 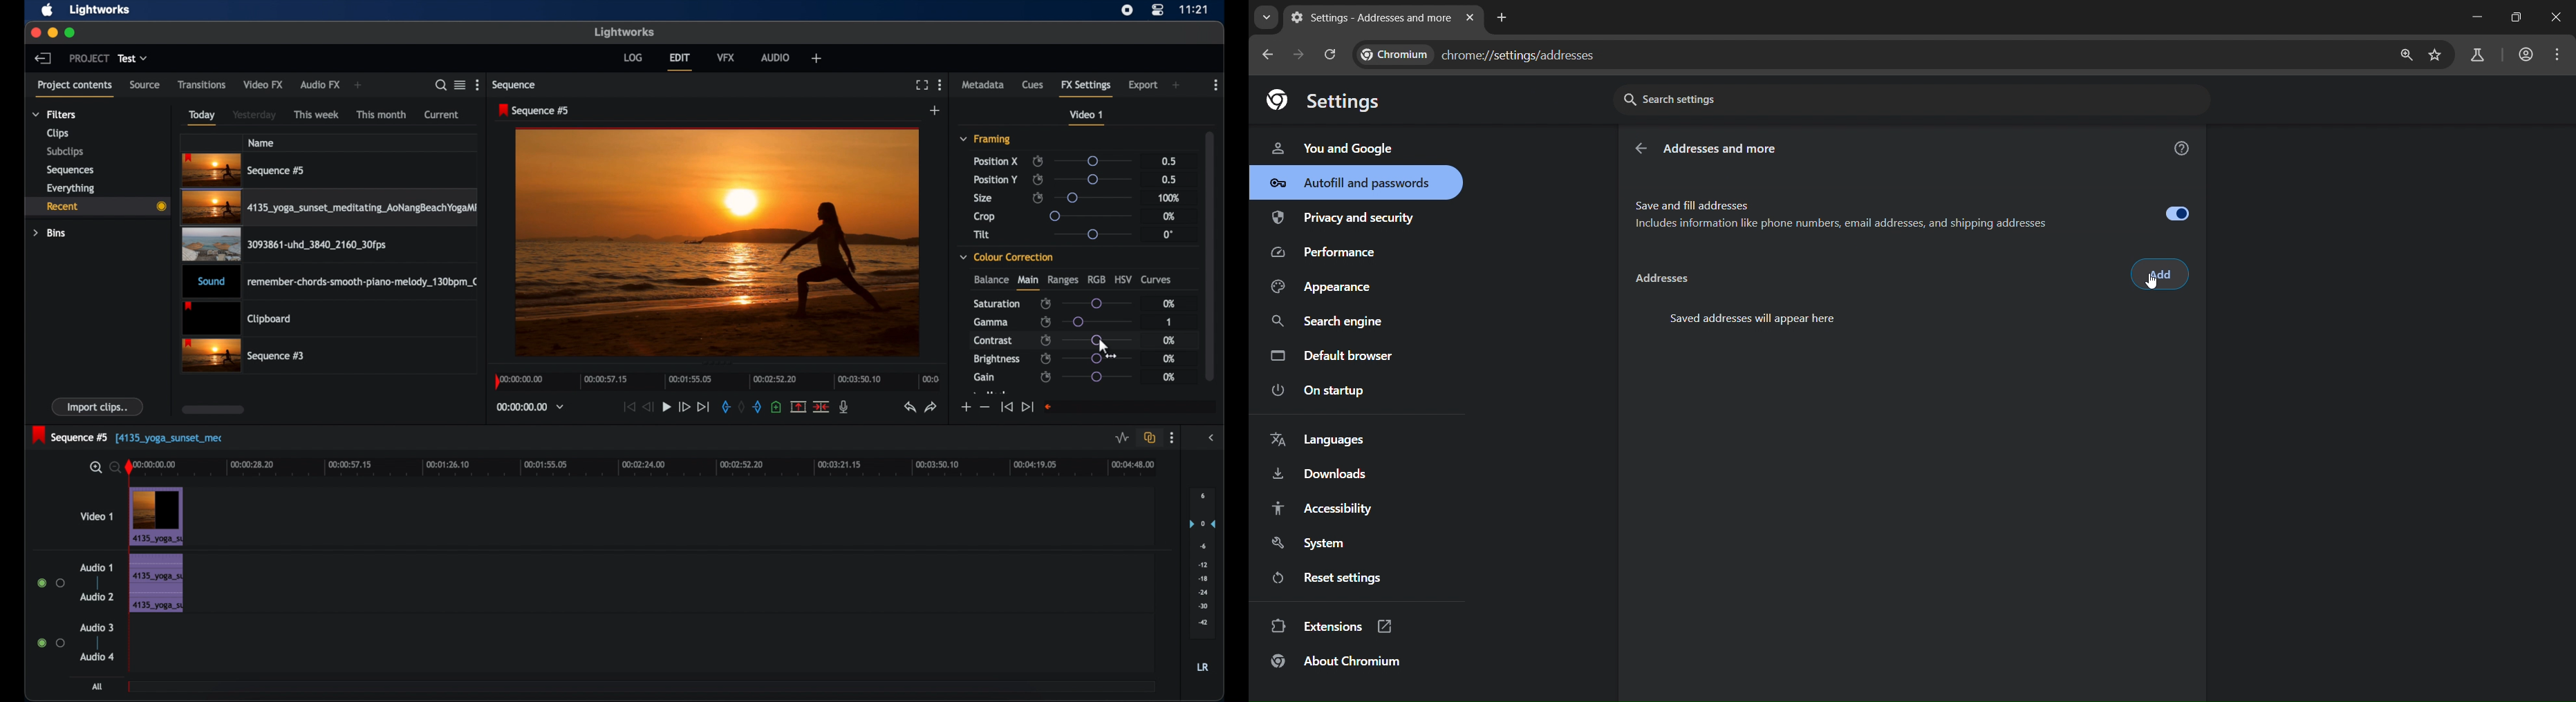 What do you see at coordinates (1098, 339) in the screenshot?
I see `slider` at bounding box center [1098, 339].